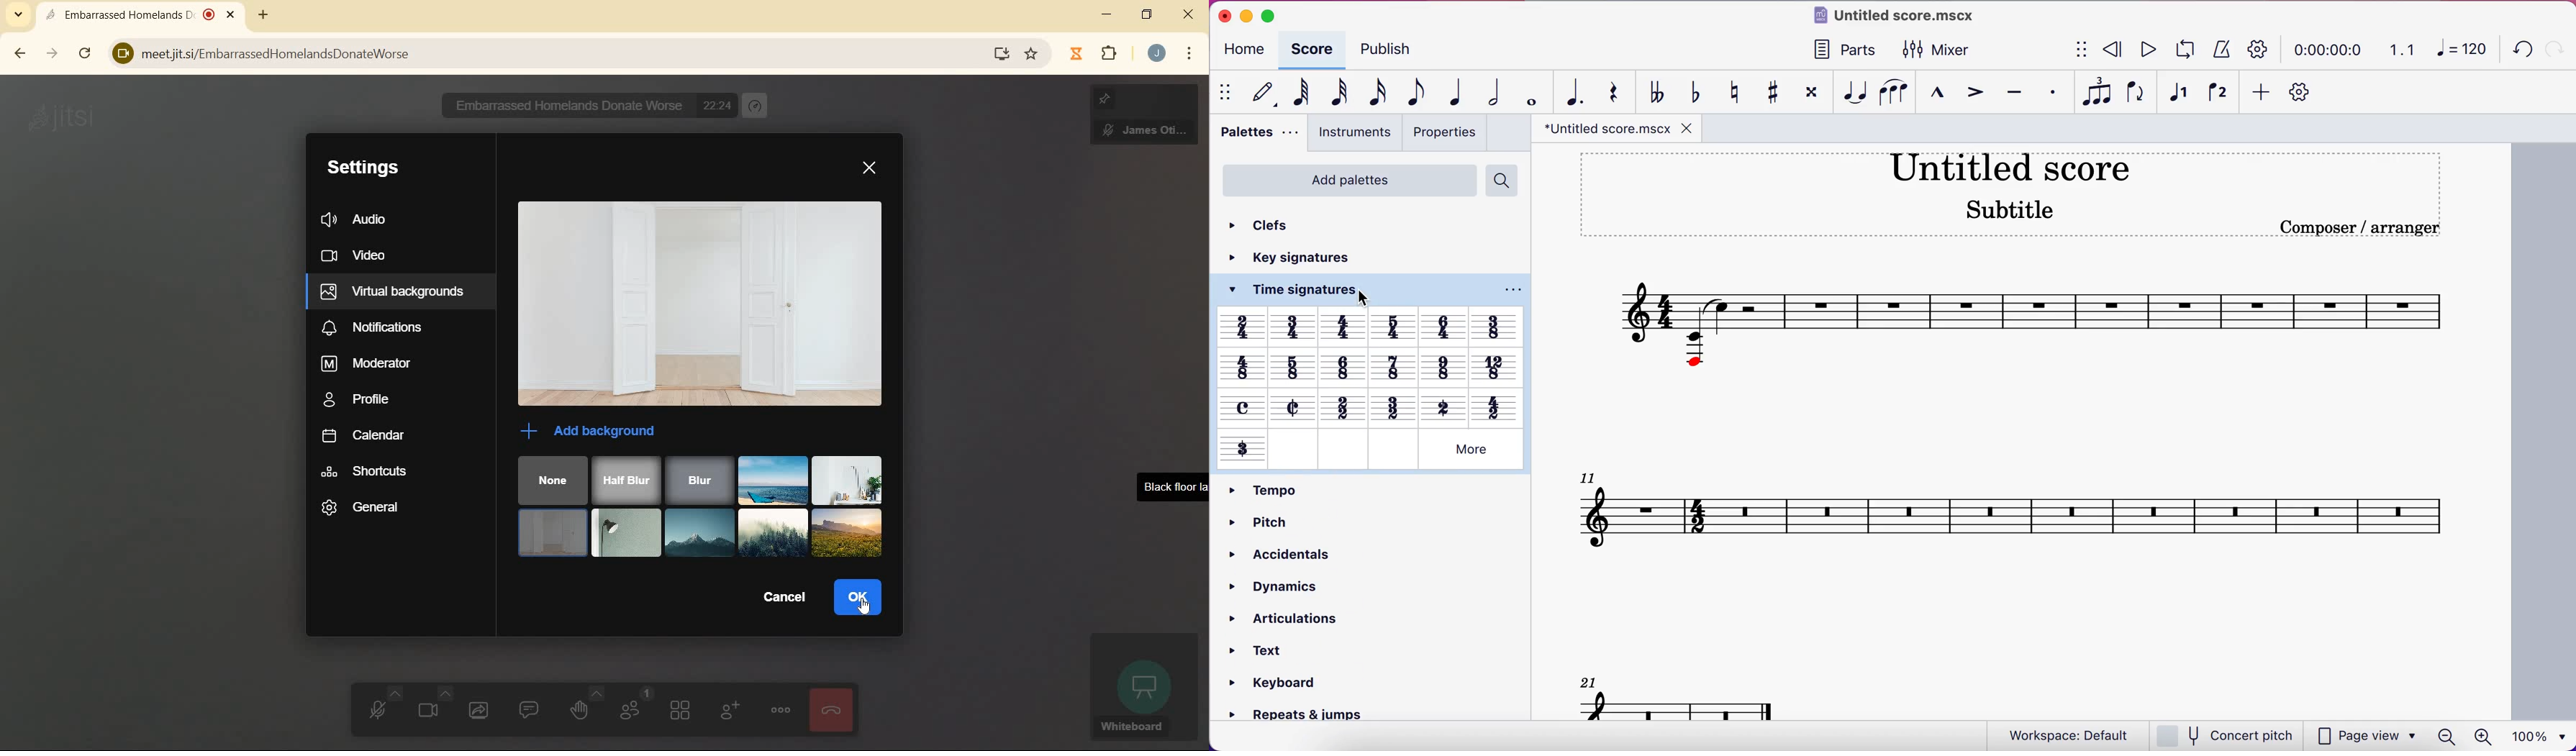 Image resolution: width=2576 pixels, height=756 pixels. I want to click on minimize, so click(1109, 14).